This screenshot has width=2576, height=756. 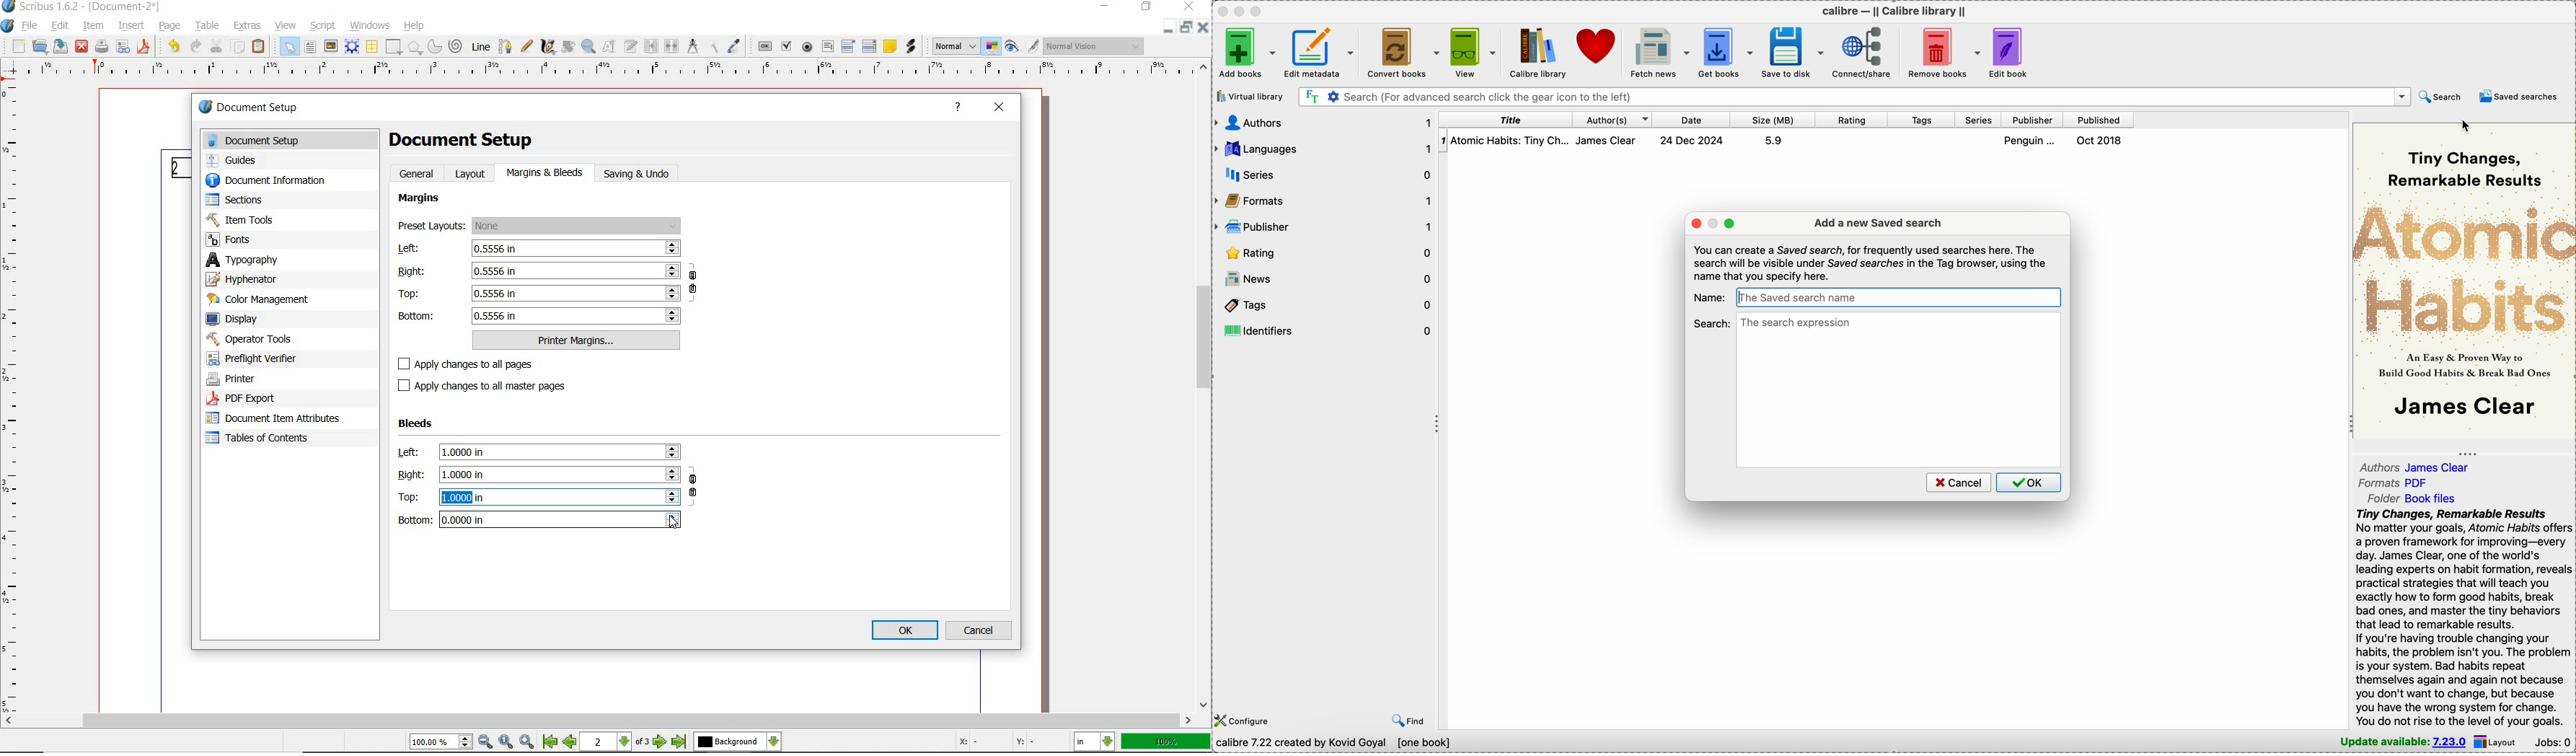 What do you see at coordinates (2468, 453) in the screenshot?
I see `toggle expand/contract` at bounding box center [2468, 453].